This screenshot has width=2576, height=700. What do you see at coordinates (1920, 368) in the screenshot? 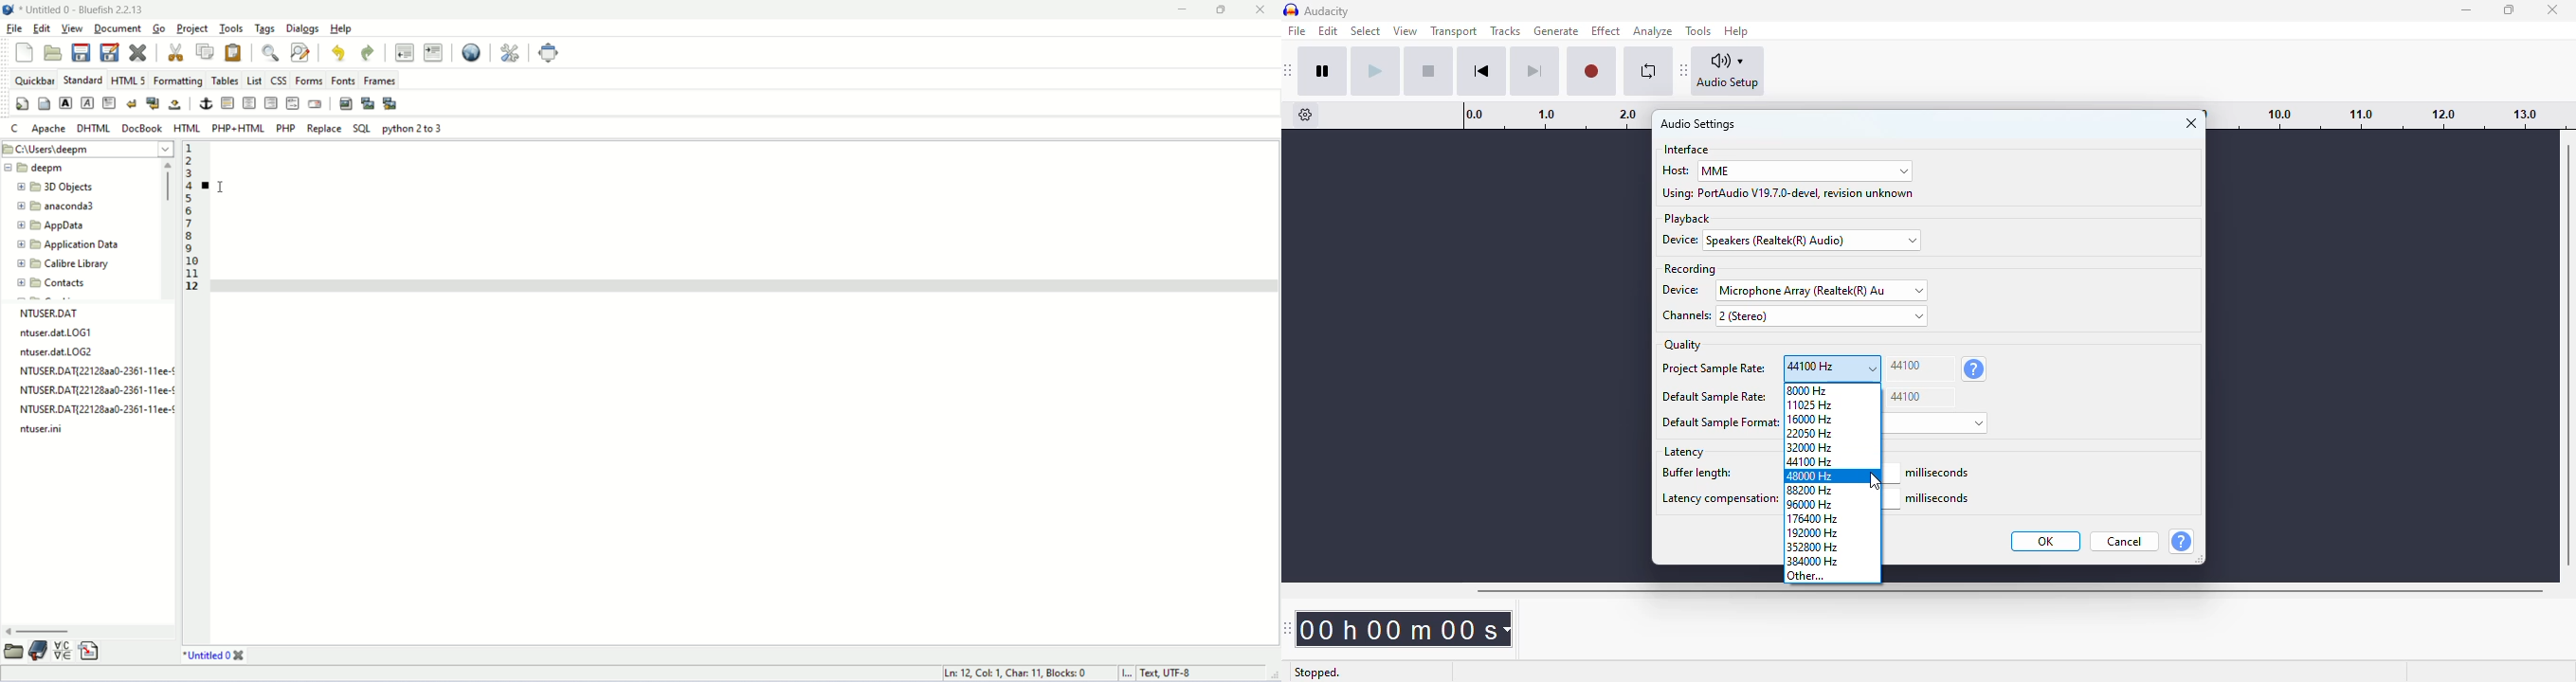
I see `44100` at bounding box center [1920, 368].